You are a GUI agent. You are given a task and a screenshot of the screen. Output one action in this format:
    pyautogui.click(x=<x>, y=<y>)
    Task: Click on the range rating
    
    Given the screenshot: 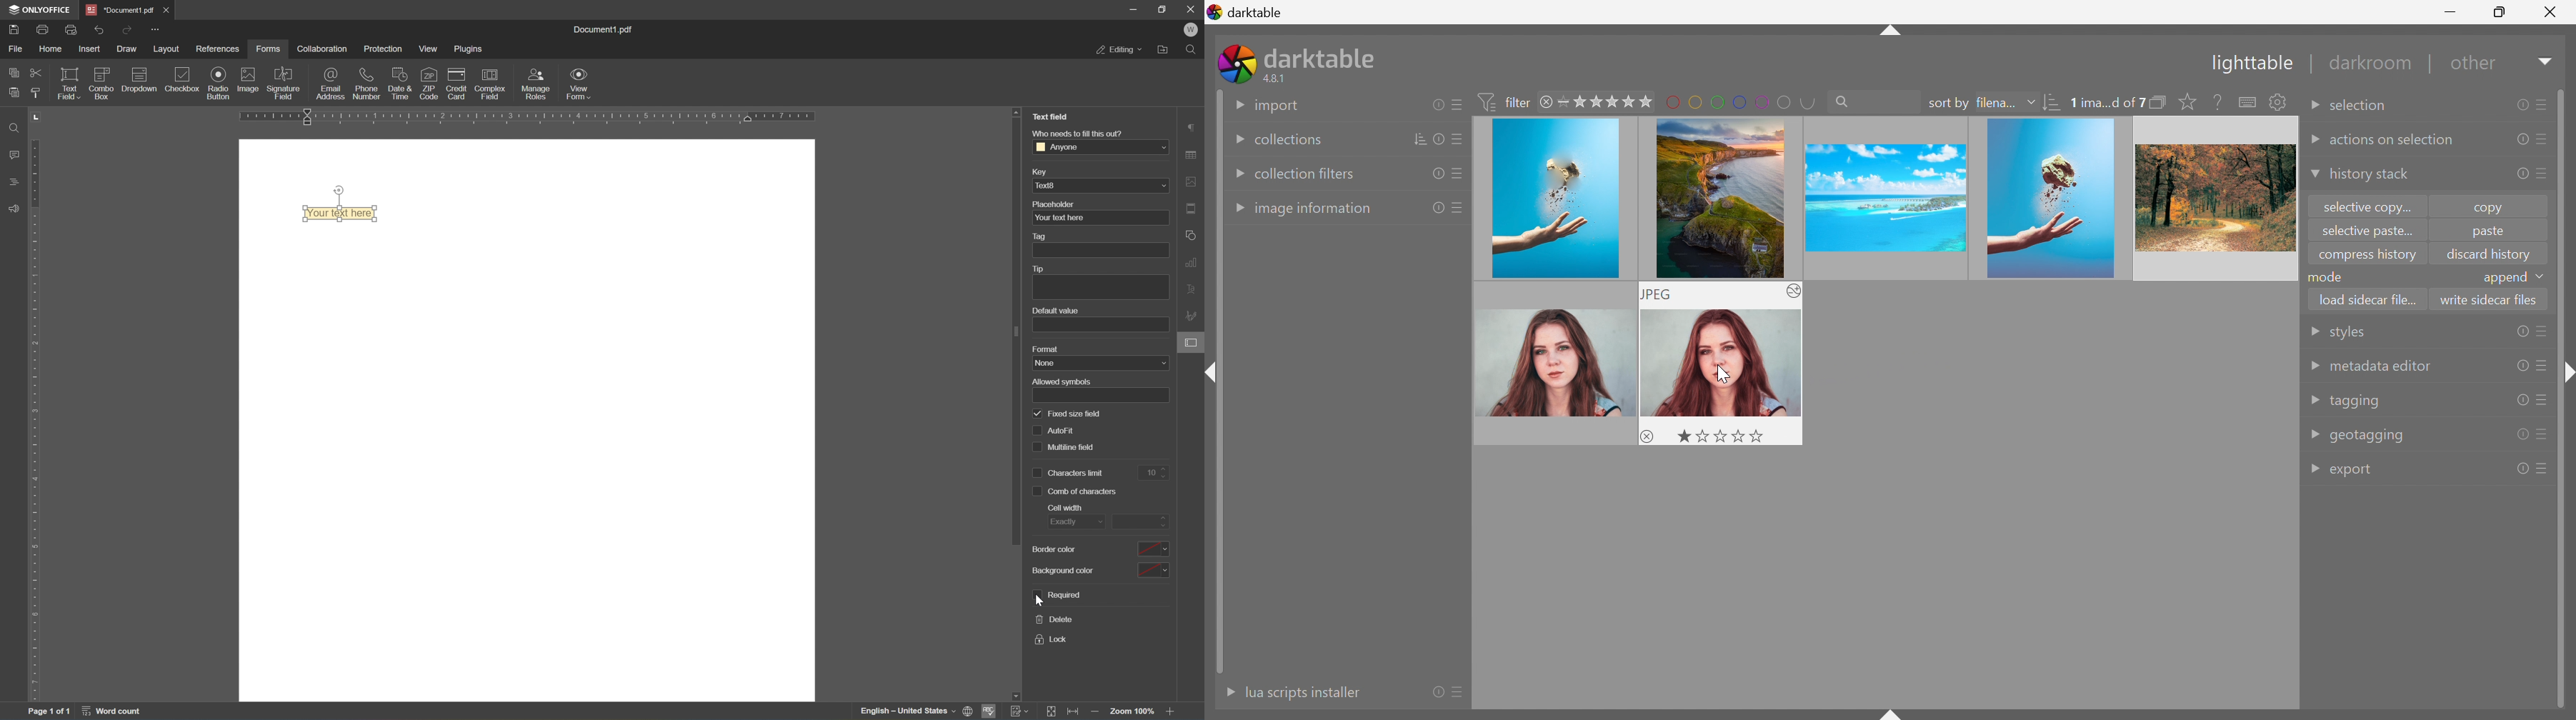 What is the action you would take?
    pyautogui.click(x=1607, y=101)
    